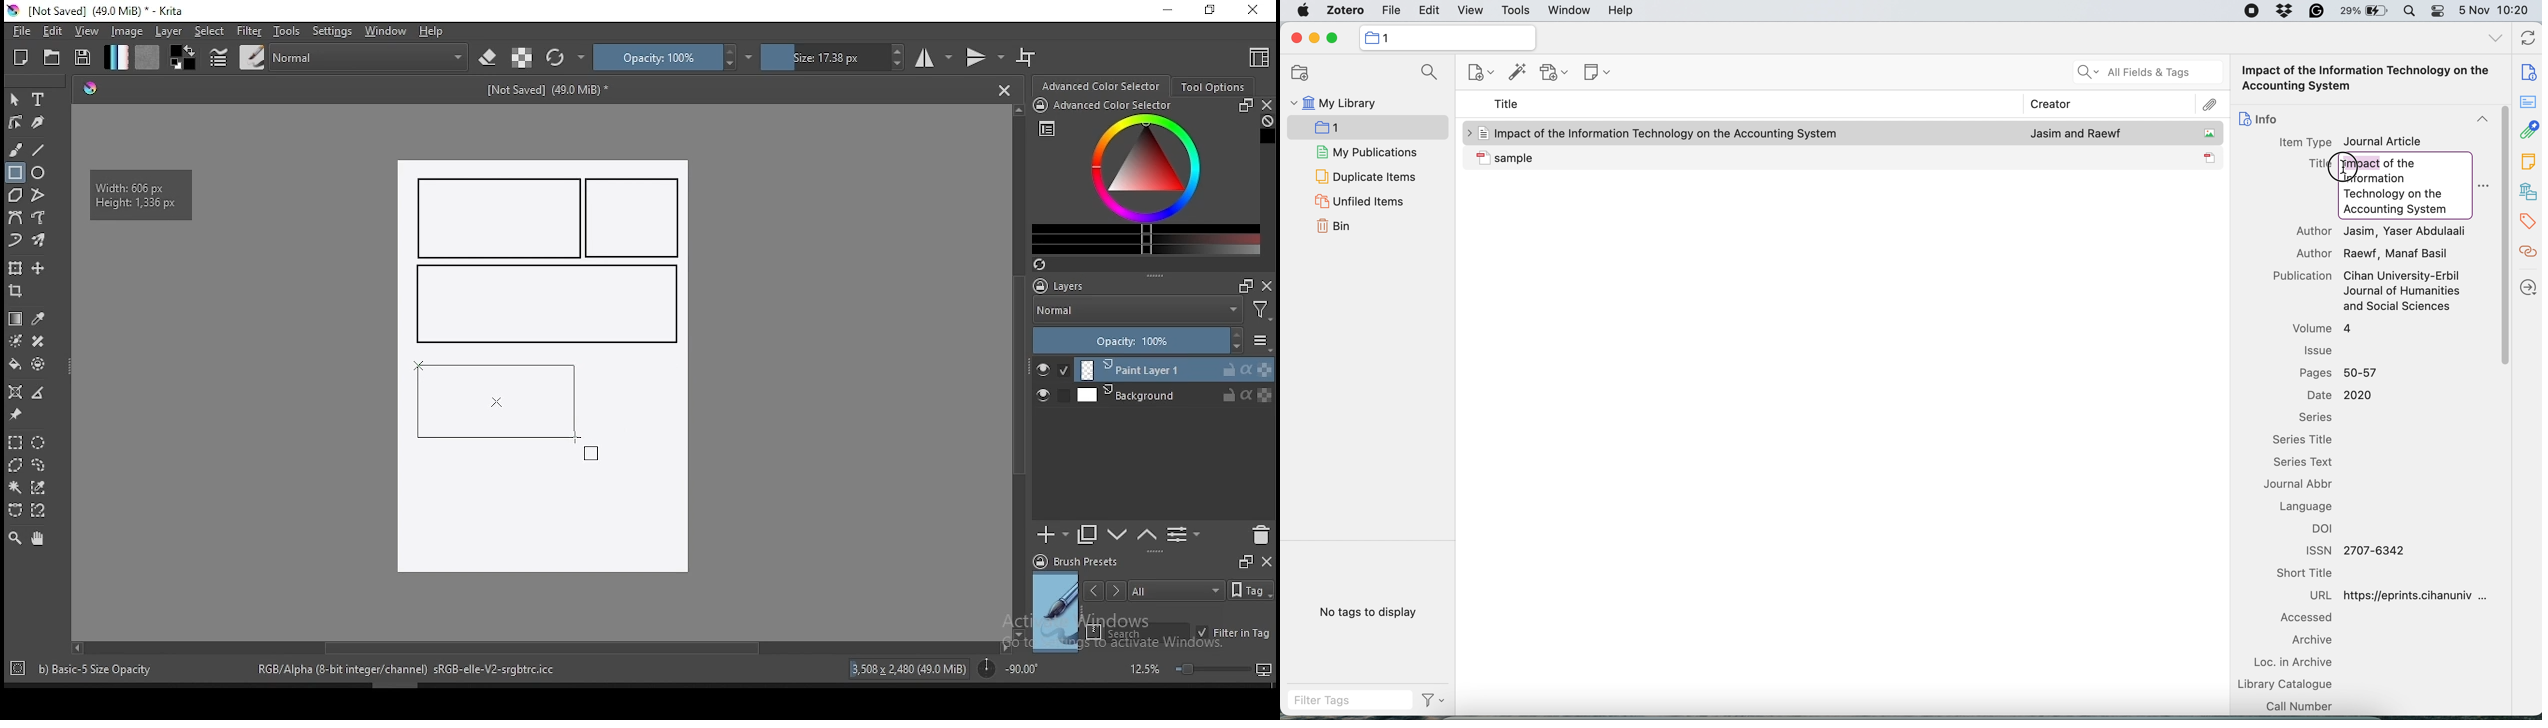 Image resolution: width=2548 pixels, height=728 pixels. What do you see at coordinates (2529, 72) in the screenshot?
I see `note info` at bounding box center [2529, 72].